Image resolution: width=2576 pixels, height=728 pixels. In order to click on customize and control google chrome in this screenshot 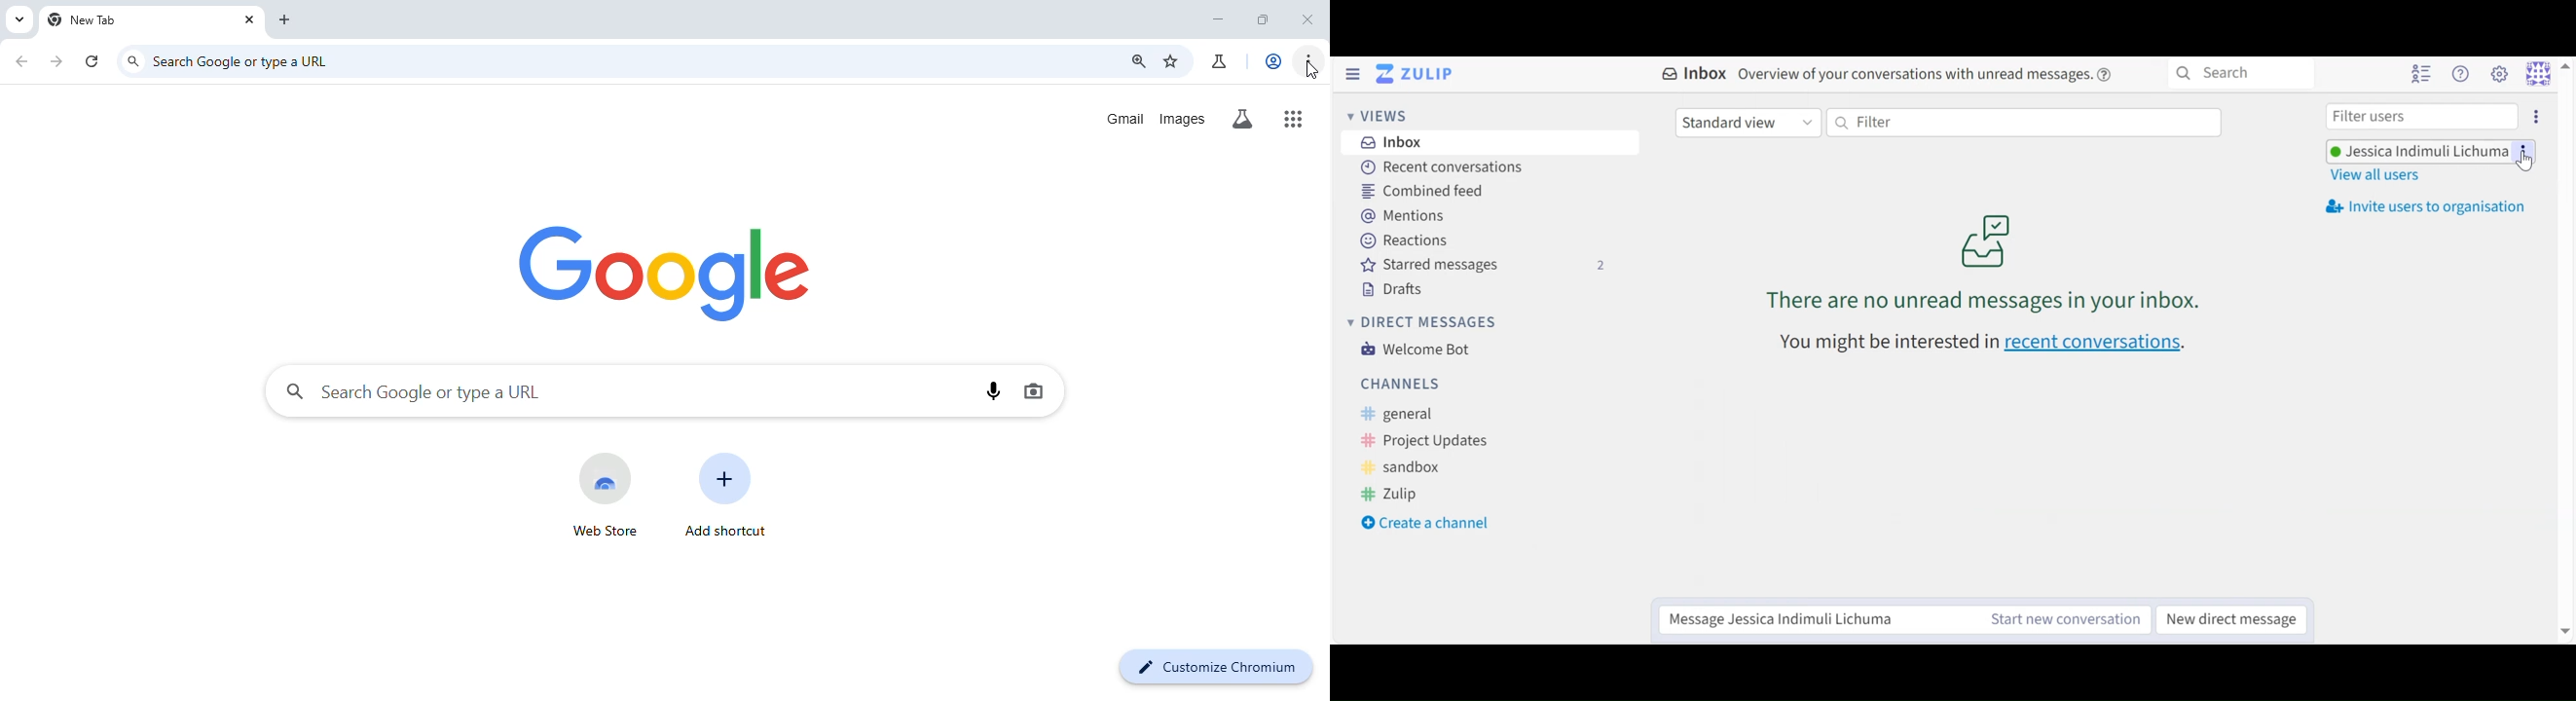, I will do `click(1309, 61)`.